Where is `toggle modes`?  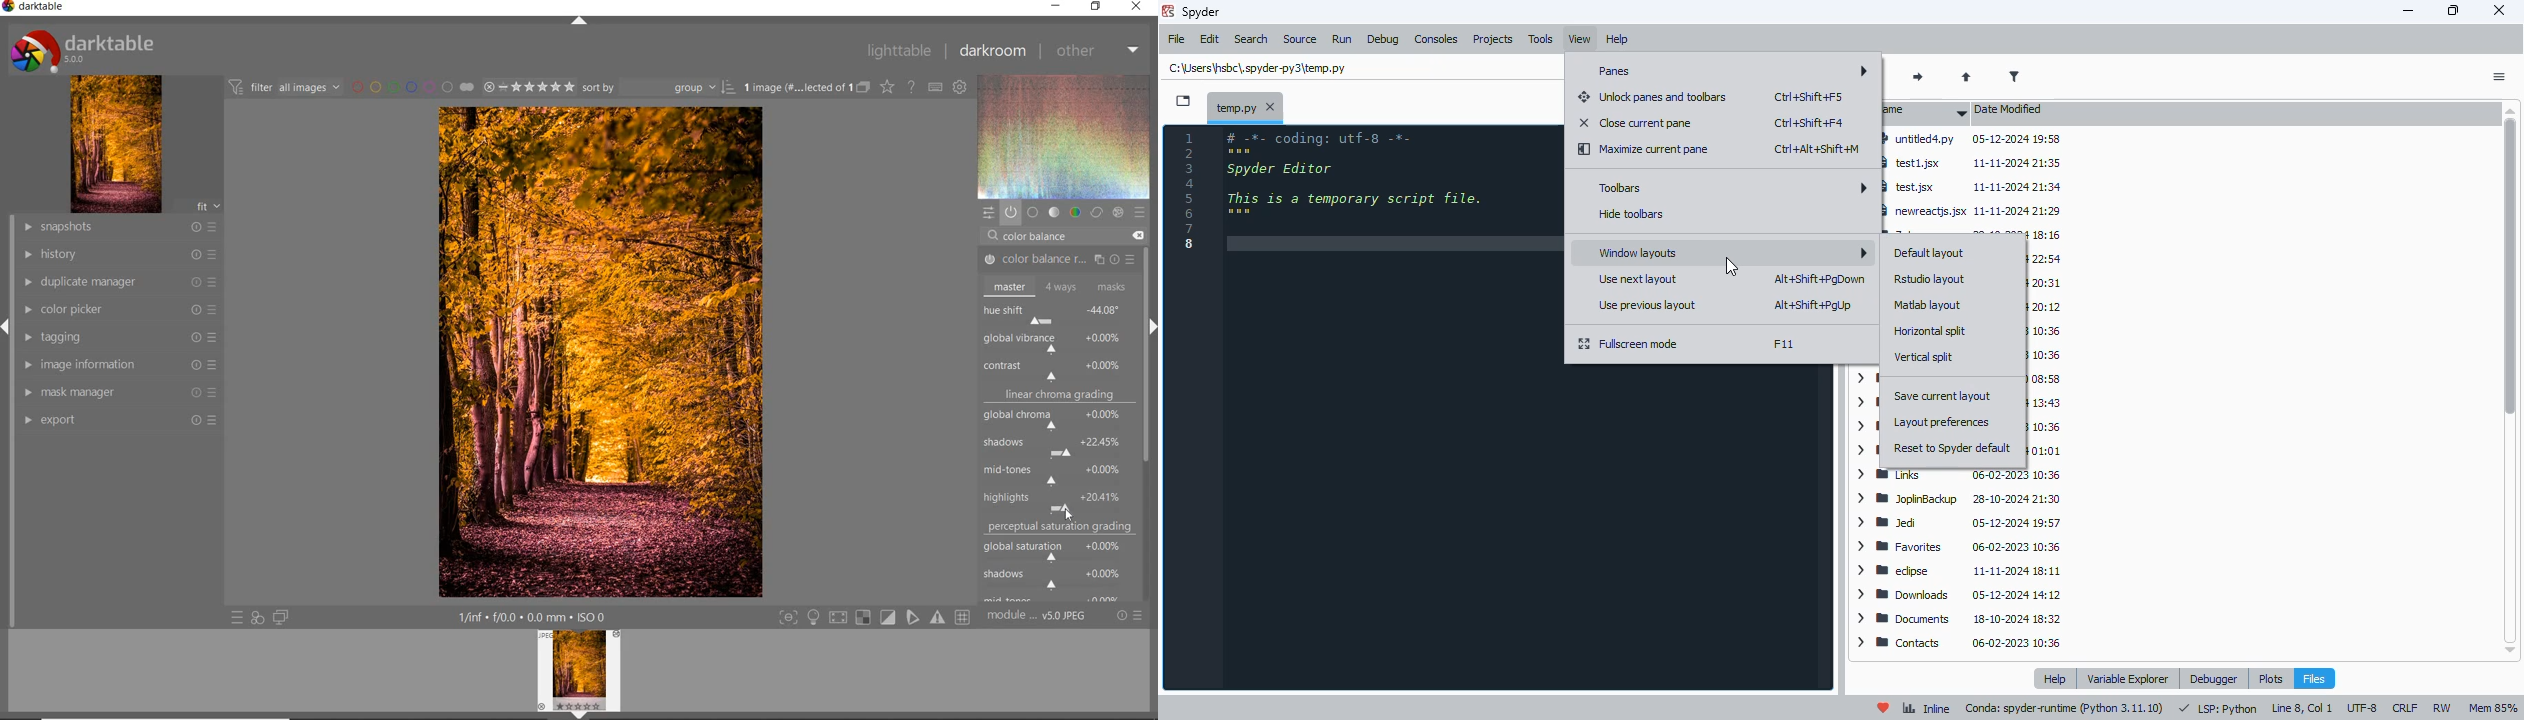
toggle modes is located at coordinates (872, 617).